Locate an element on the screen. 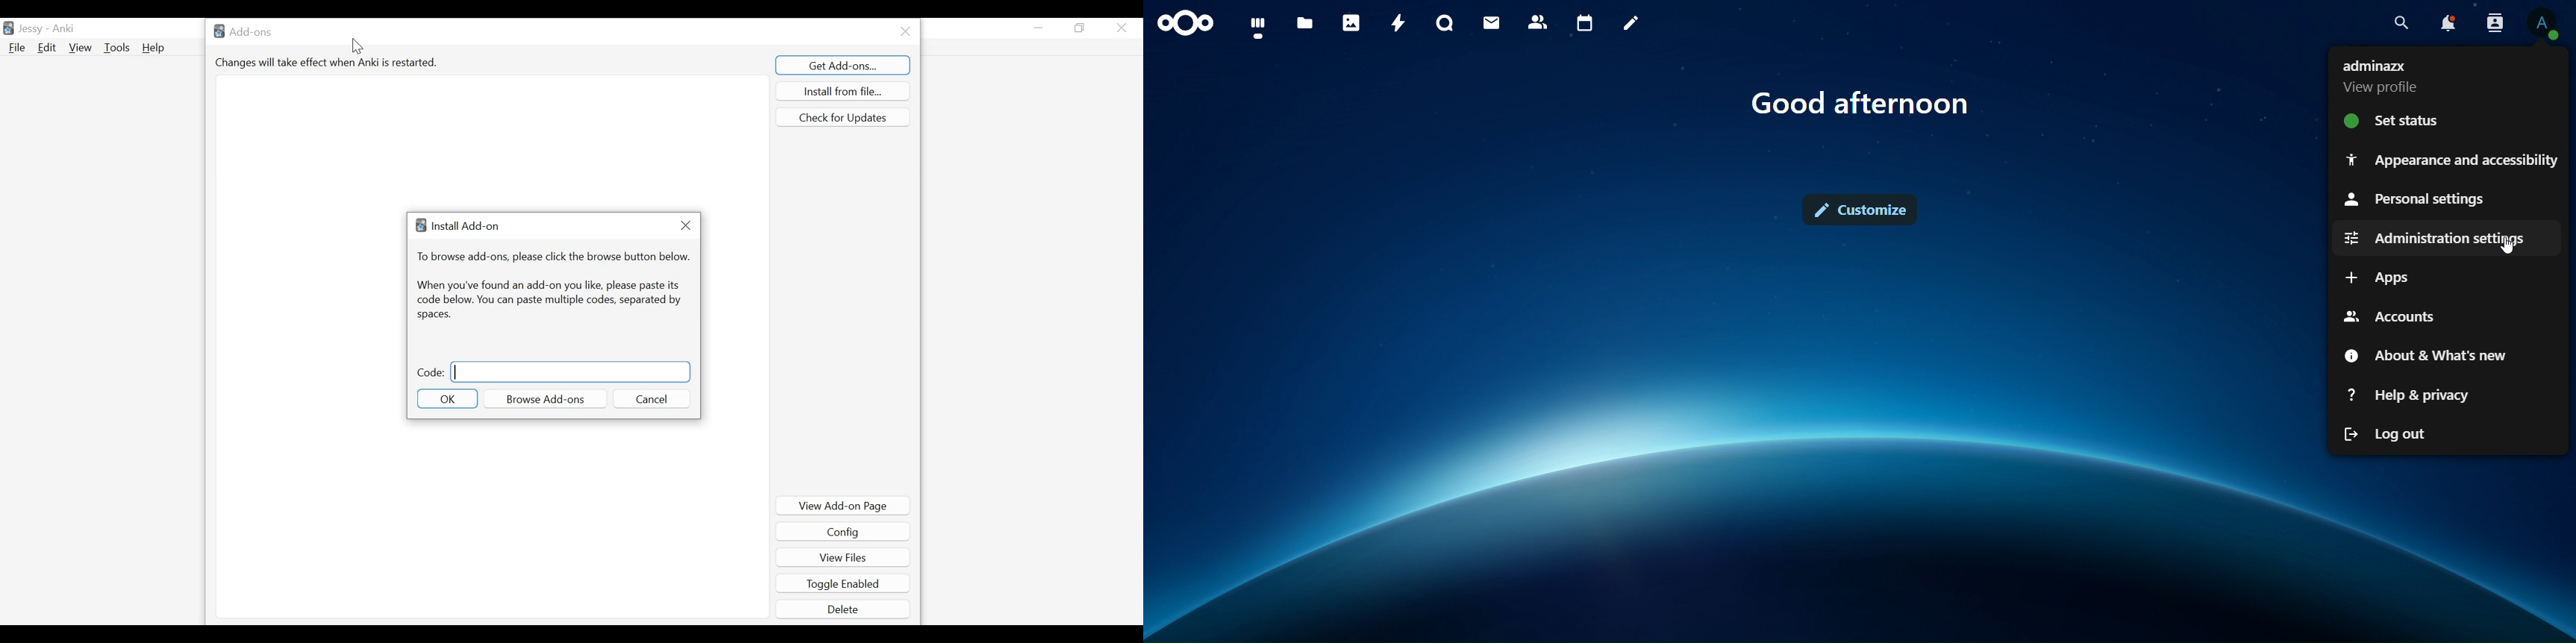 The width and height of the screenshot is (2576, 644). Toggle Enabled is located at coordinates (845, 583).